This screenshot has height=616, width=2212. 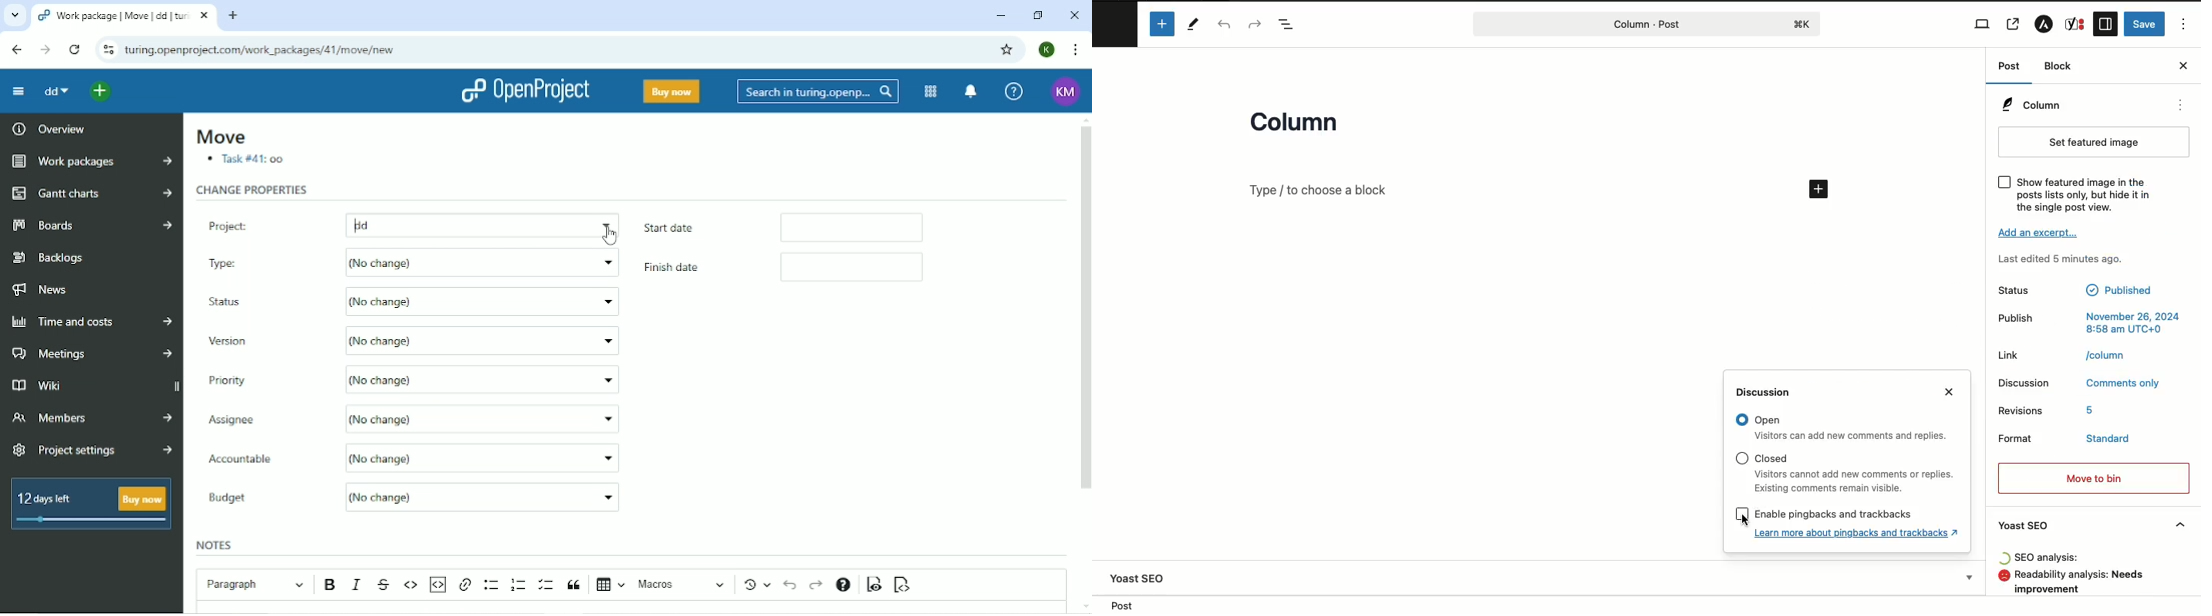 I want to click on Yoast SEO, so click(x=2092, y=525).